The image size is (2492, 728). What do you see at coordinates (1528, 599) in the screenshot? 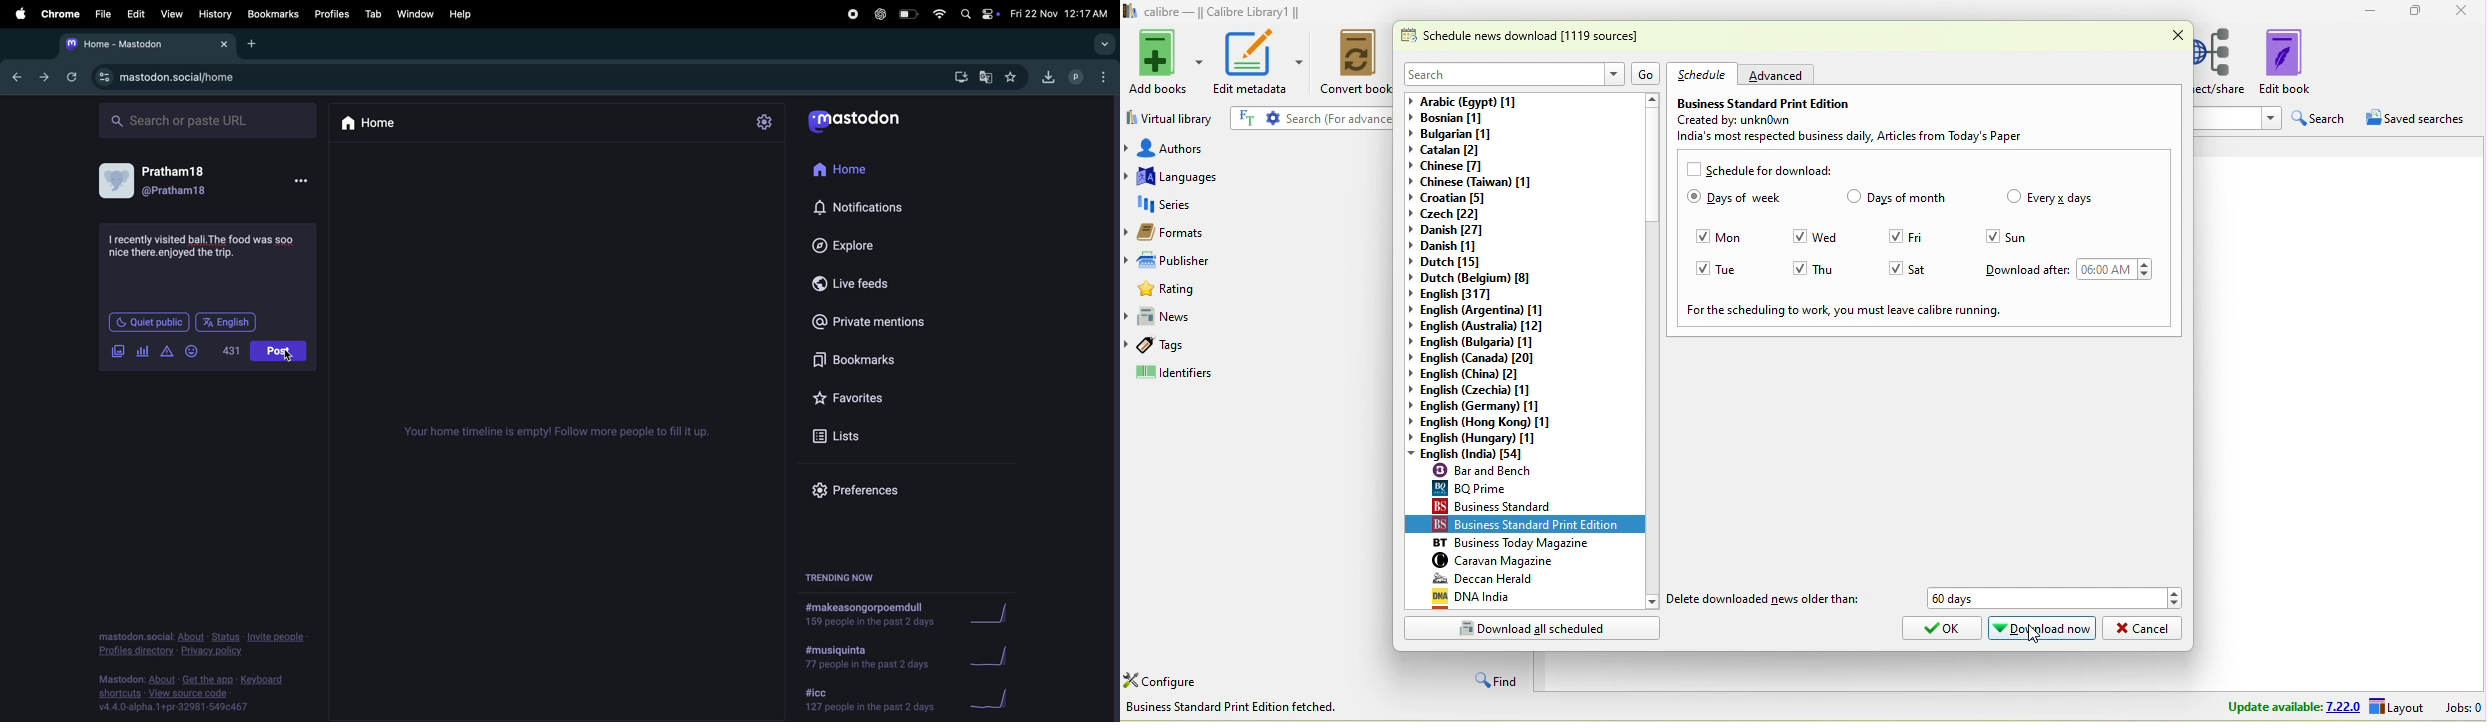
I see `dna india` at bounding box center [1528, 599].